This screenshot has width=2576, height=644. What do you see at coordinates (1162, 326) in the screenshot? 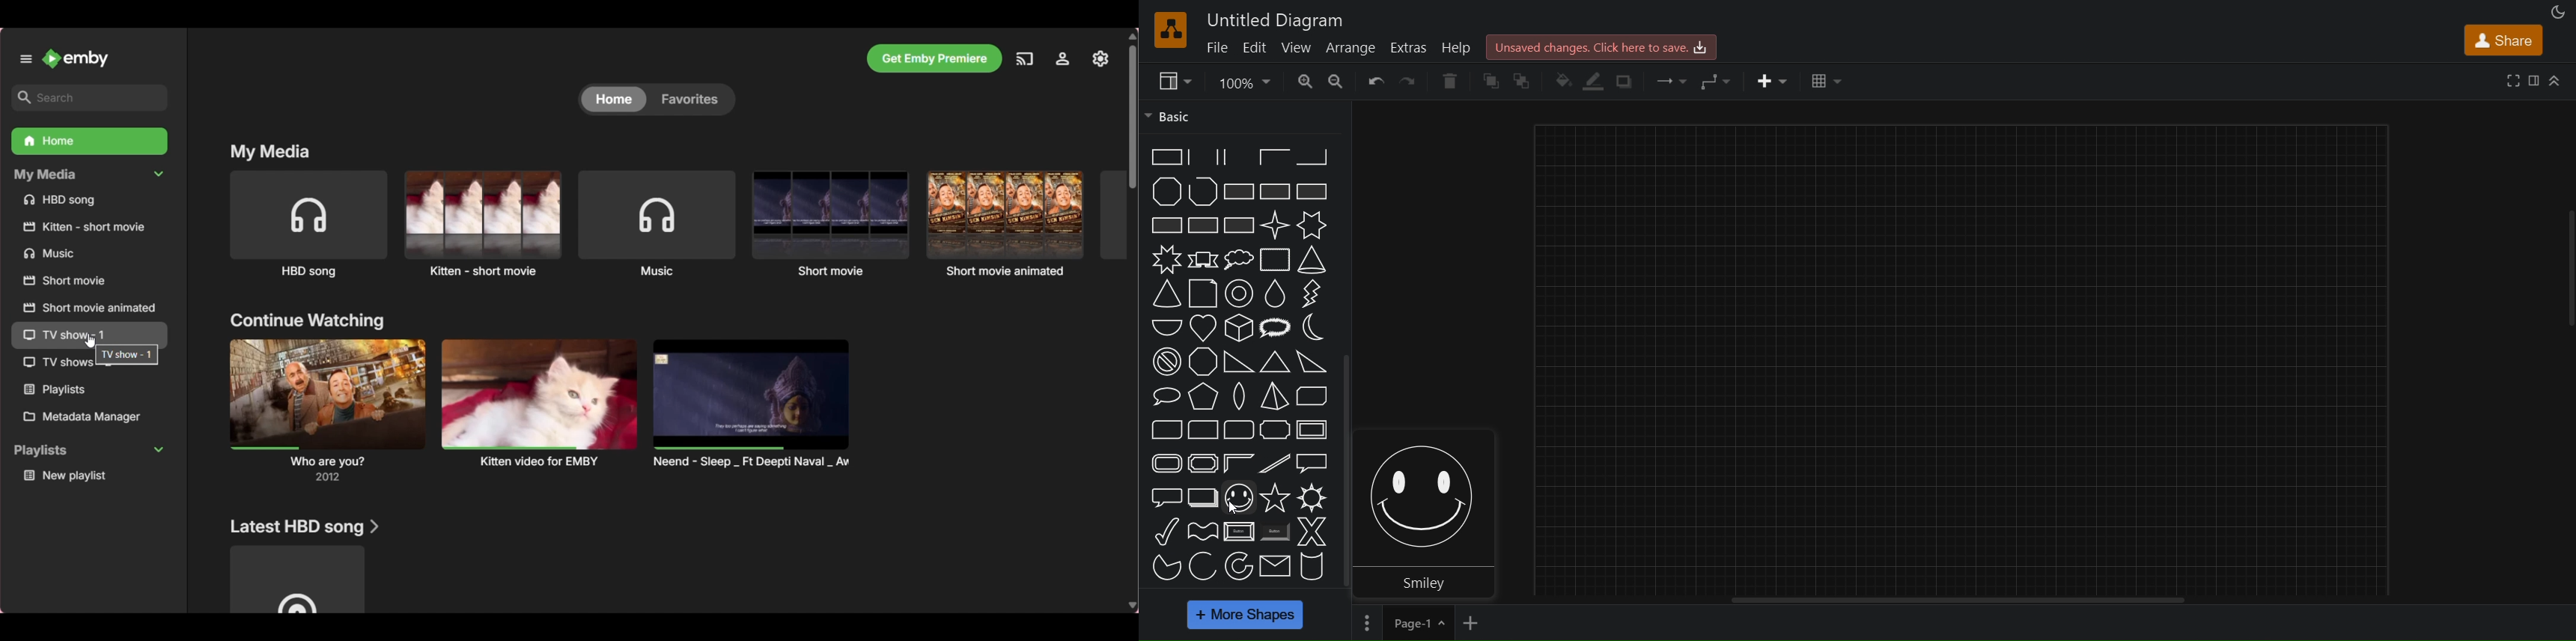
I see `half circle` at bounding box center [1162, 326].